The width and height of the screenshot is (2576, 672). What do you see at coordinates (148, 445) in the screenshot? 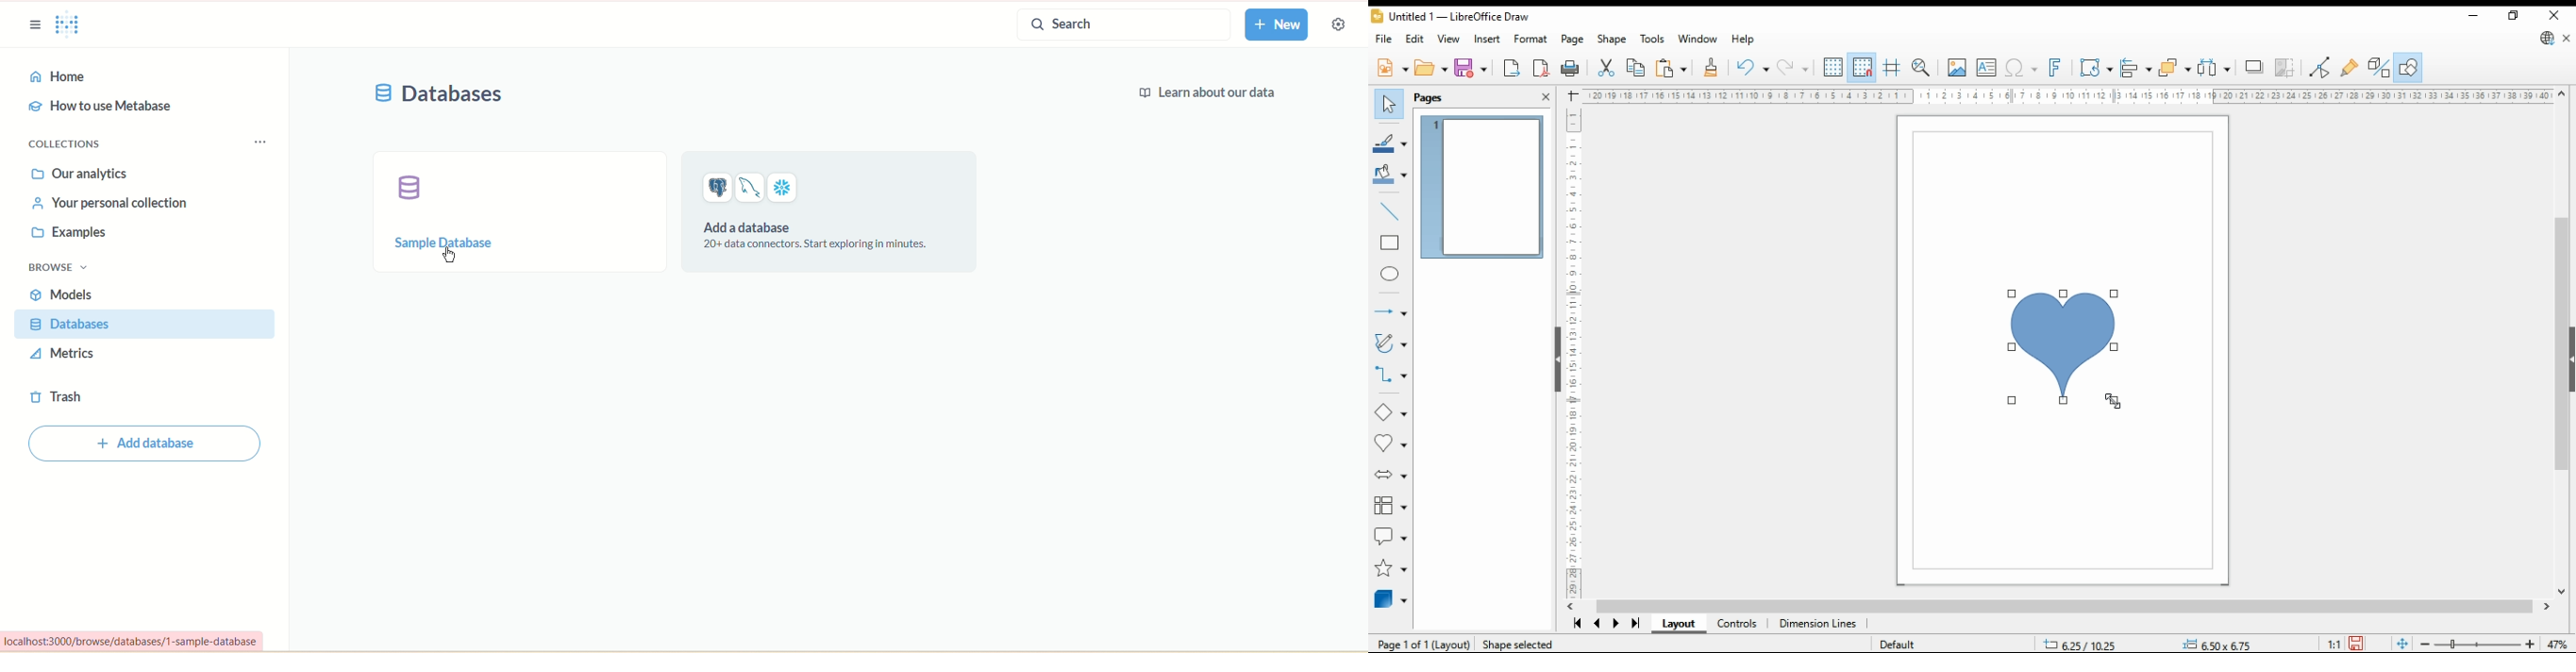
I see `add database` at bounding box center [148, 445].